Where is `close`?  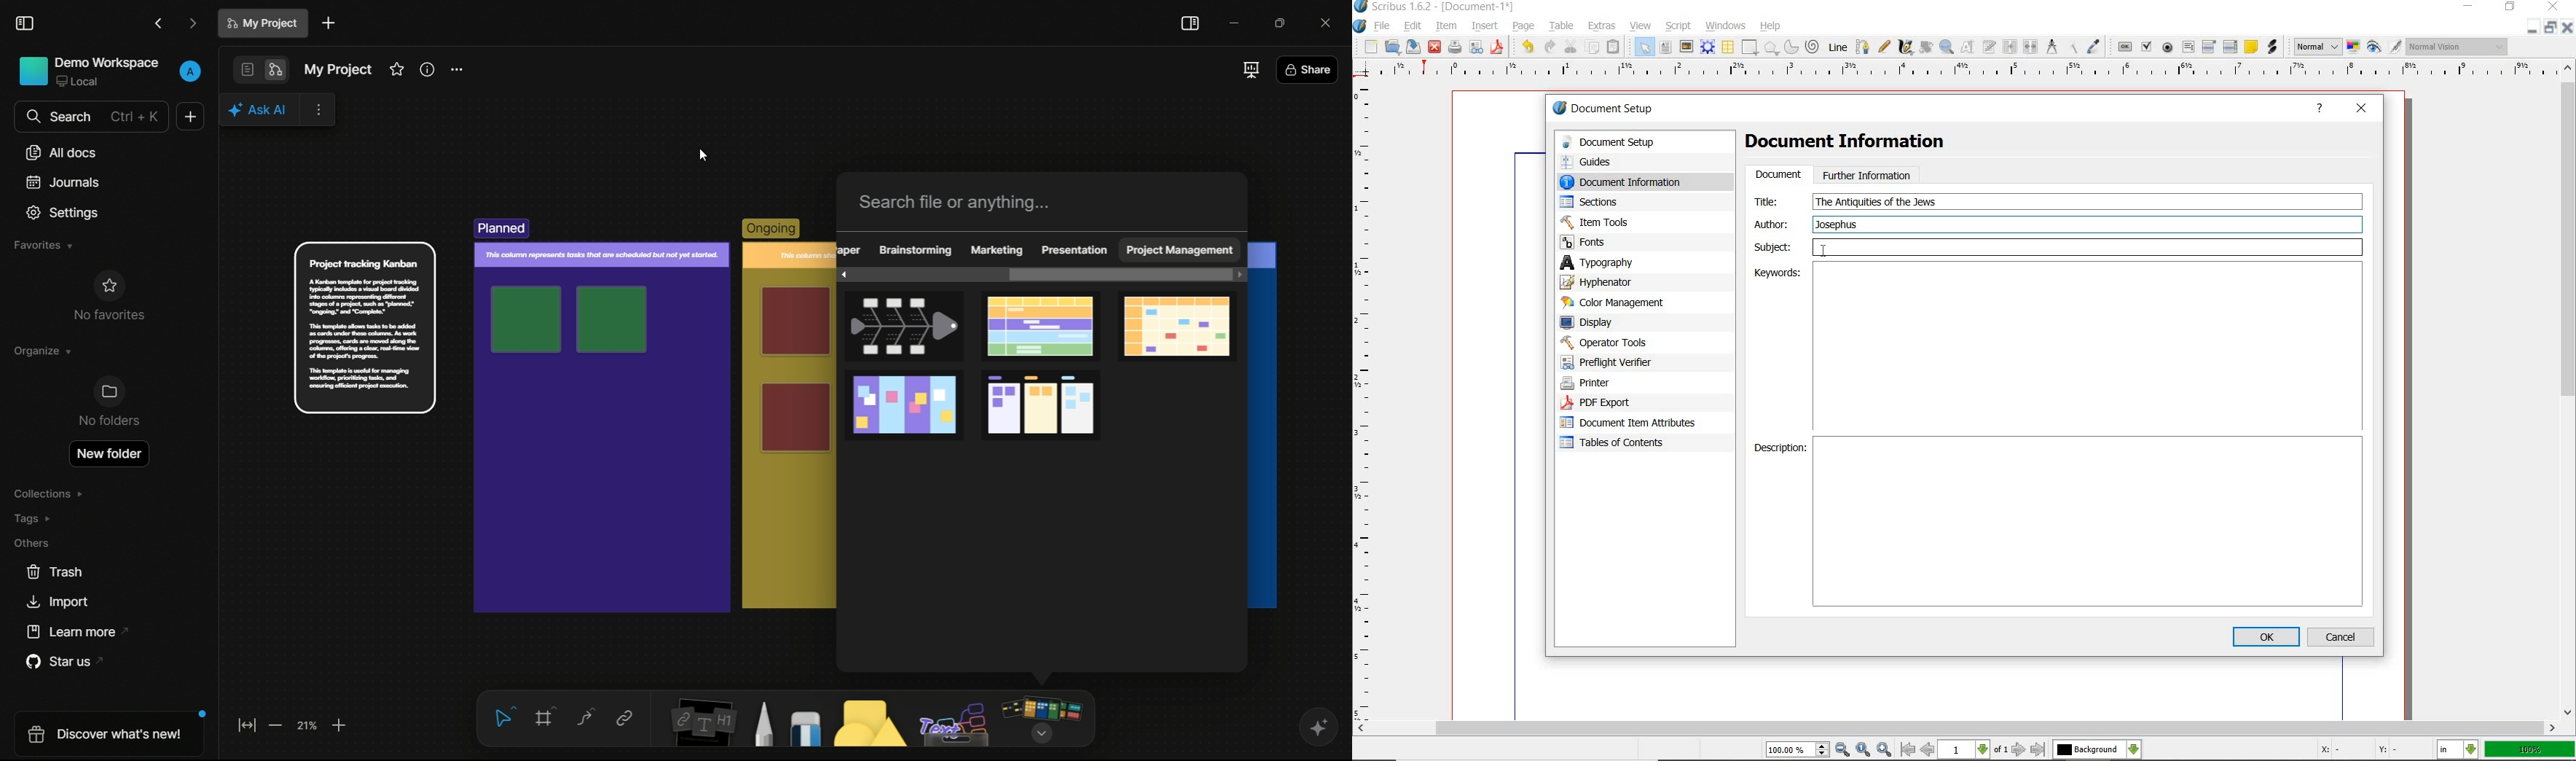 close is located at coordinates (1435, 48).